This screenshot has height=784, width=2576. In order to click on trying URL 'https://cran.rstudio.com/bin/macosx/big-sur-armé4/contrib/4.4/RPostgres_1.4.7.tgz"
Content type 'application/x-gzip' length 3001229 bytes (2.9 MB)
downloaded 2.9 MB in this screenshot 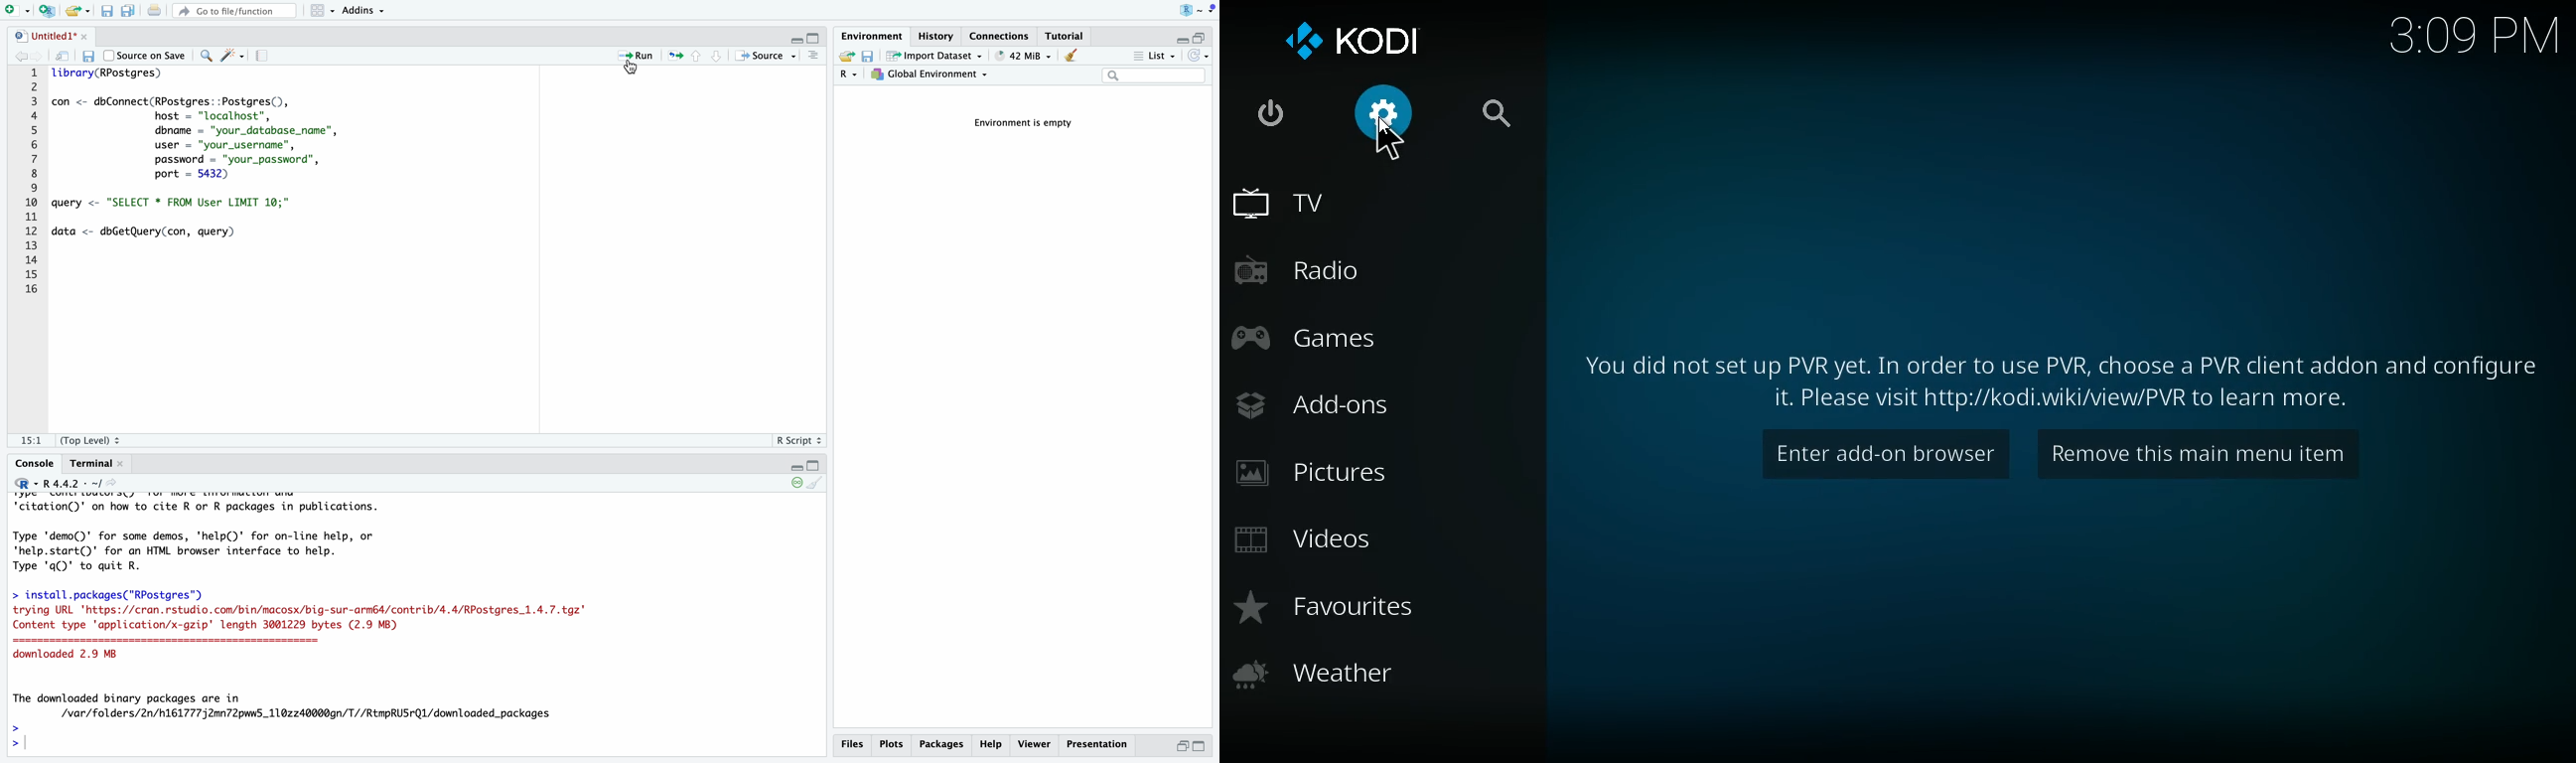, I will do `click(310, 618)`.